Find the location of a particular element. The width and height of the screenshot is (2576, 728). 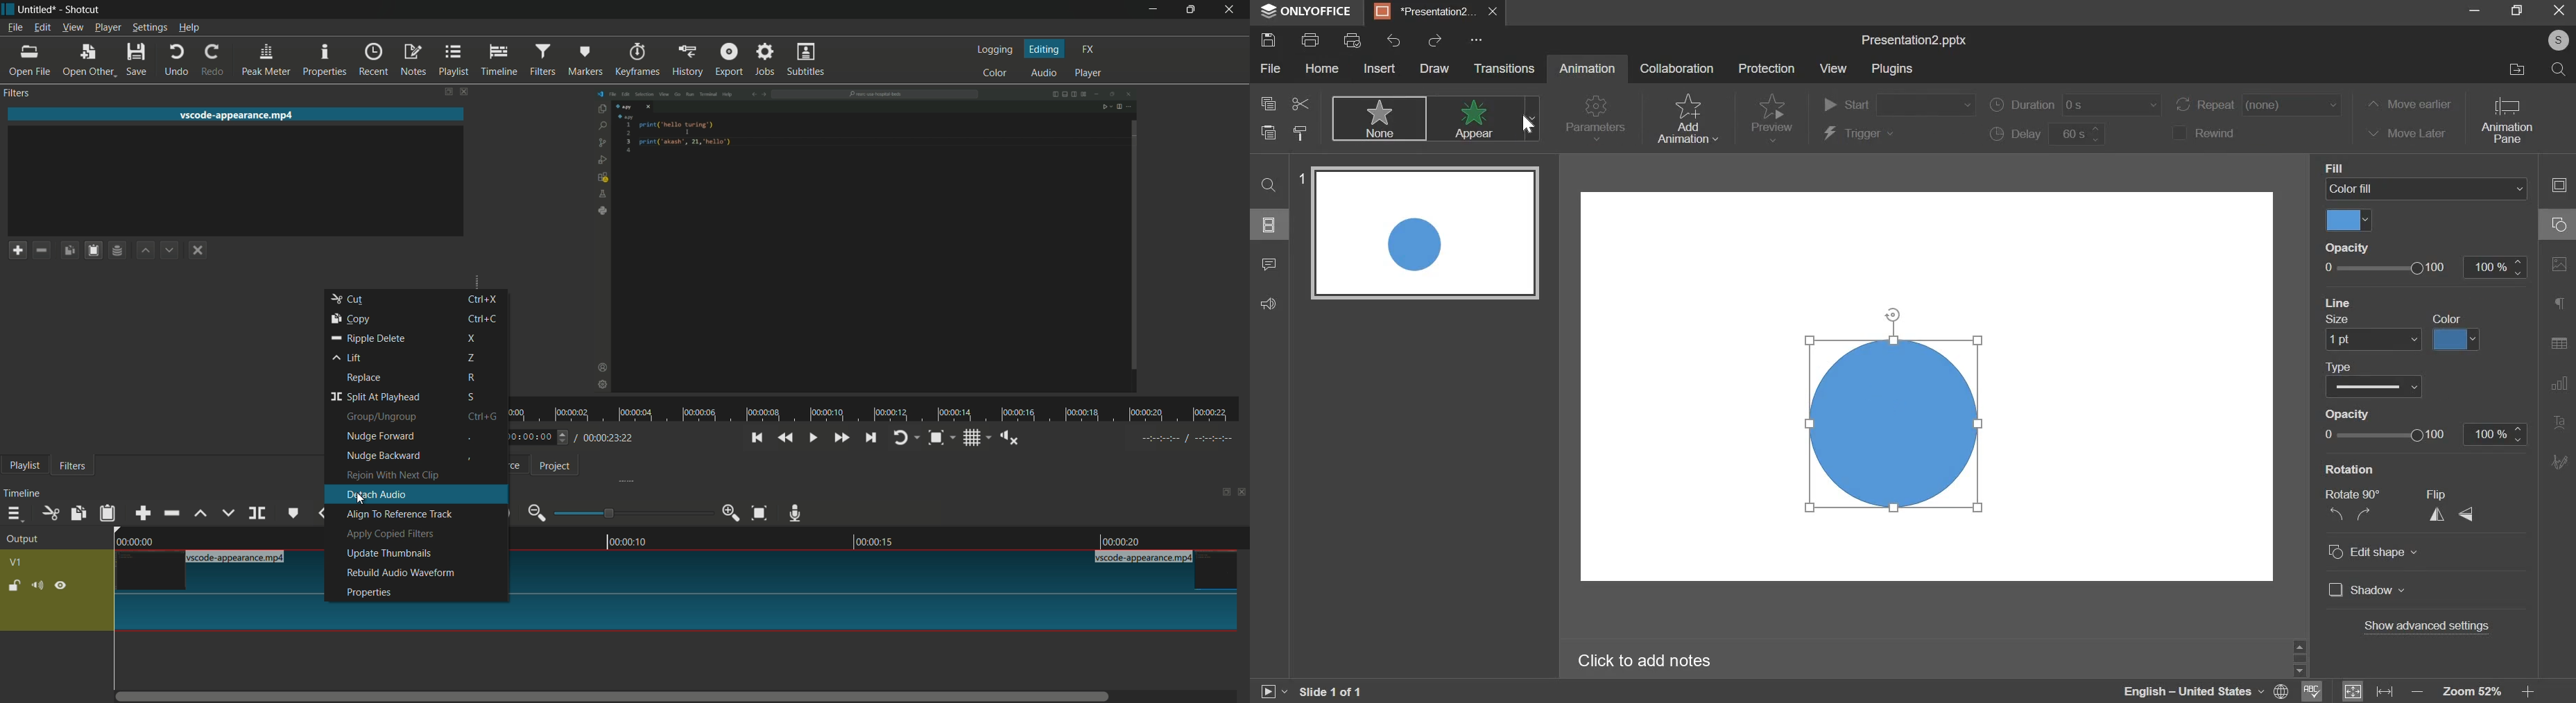

feedback is located at coordinates (1271, 304).